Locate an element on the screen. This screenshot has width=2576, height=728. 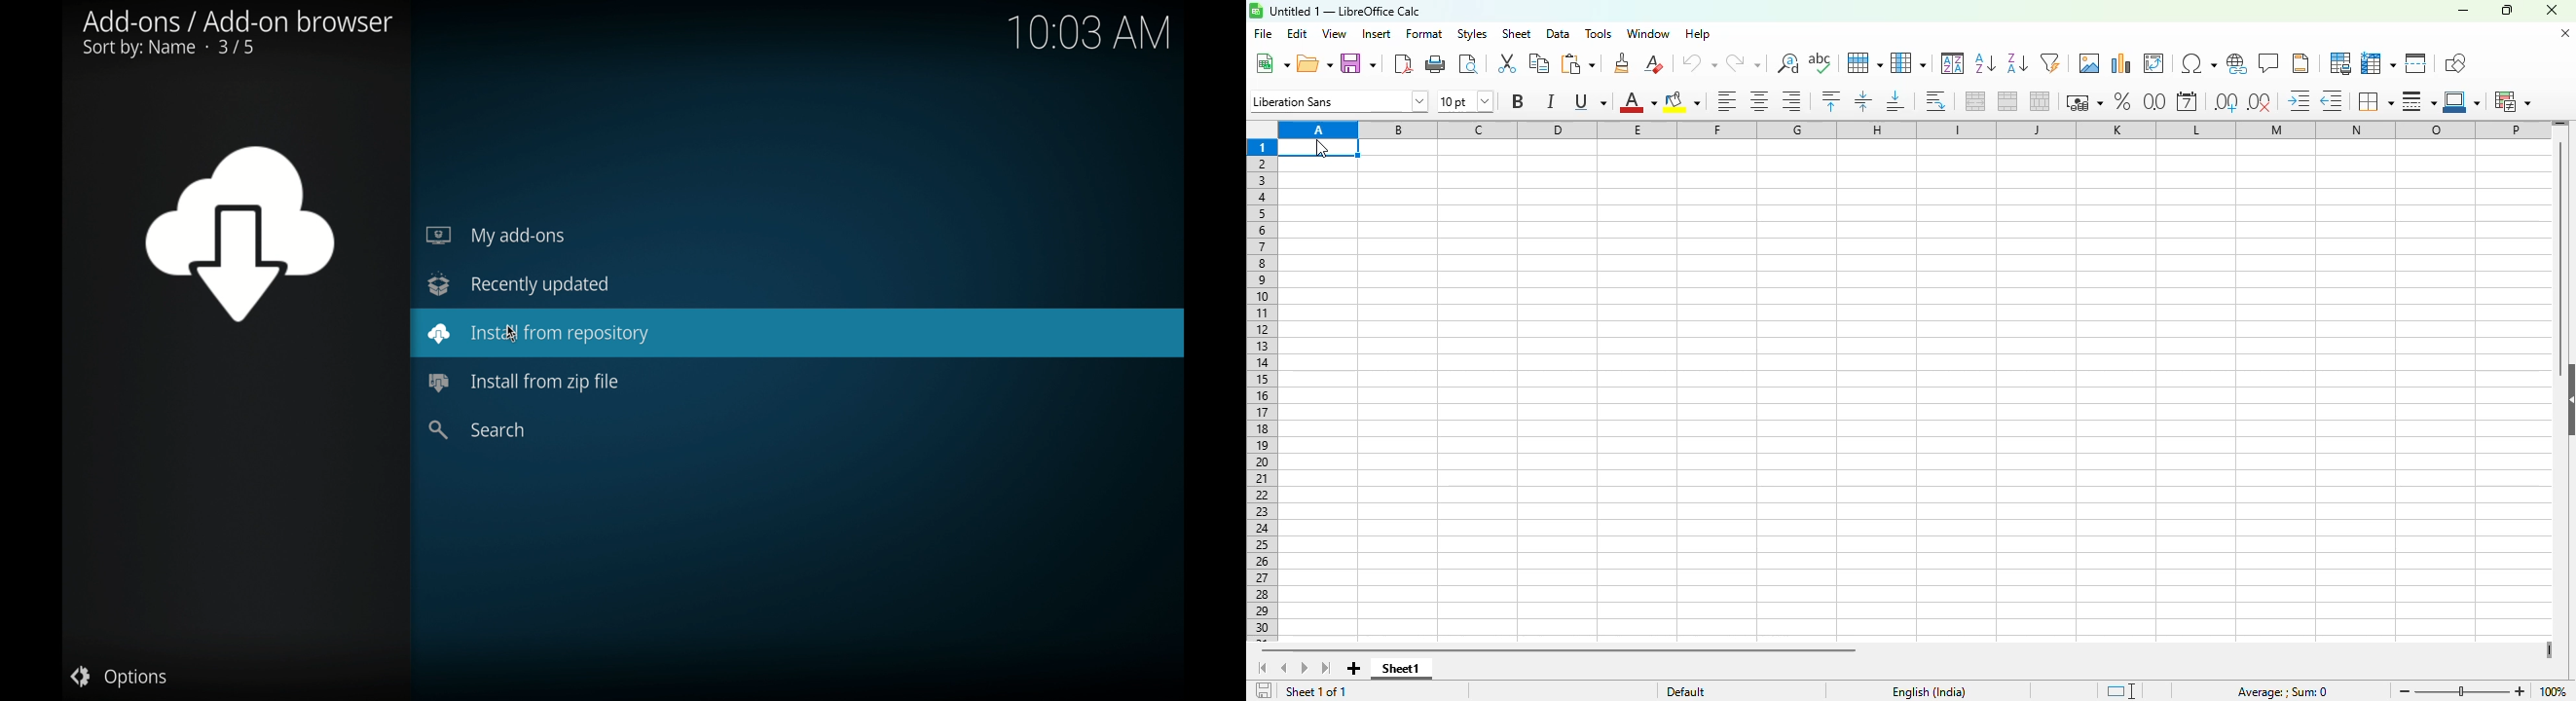
new is located at coordinates (1271, 63).